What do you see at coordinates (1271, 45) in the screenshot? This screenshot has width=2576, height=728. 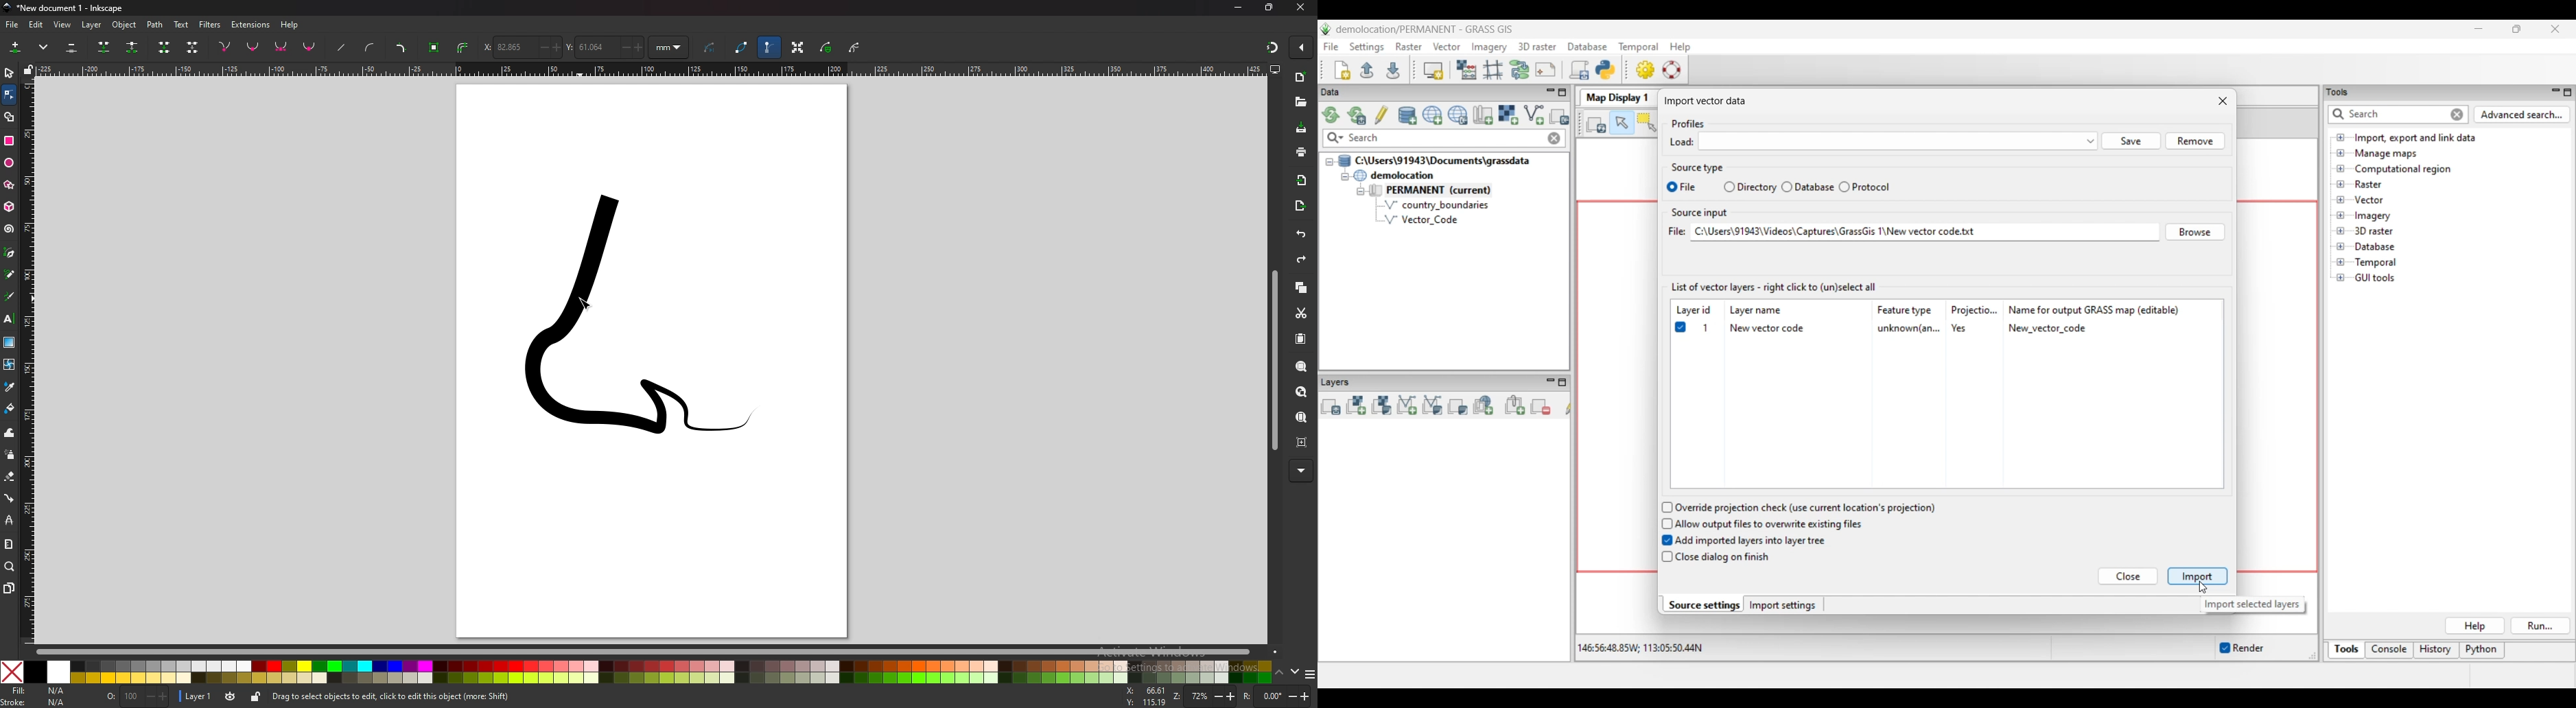 I see `snapping` at bounding box center [1271, 45].